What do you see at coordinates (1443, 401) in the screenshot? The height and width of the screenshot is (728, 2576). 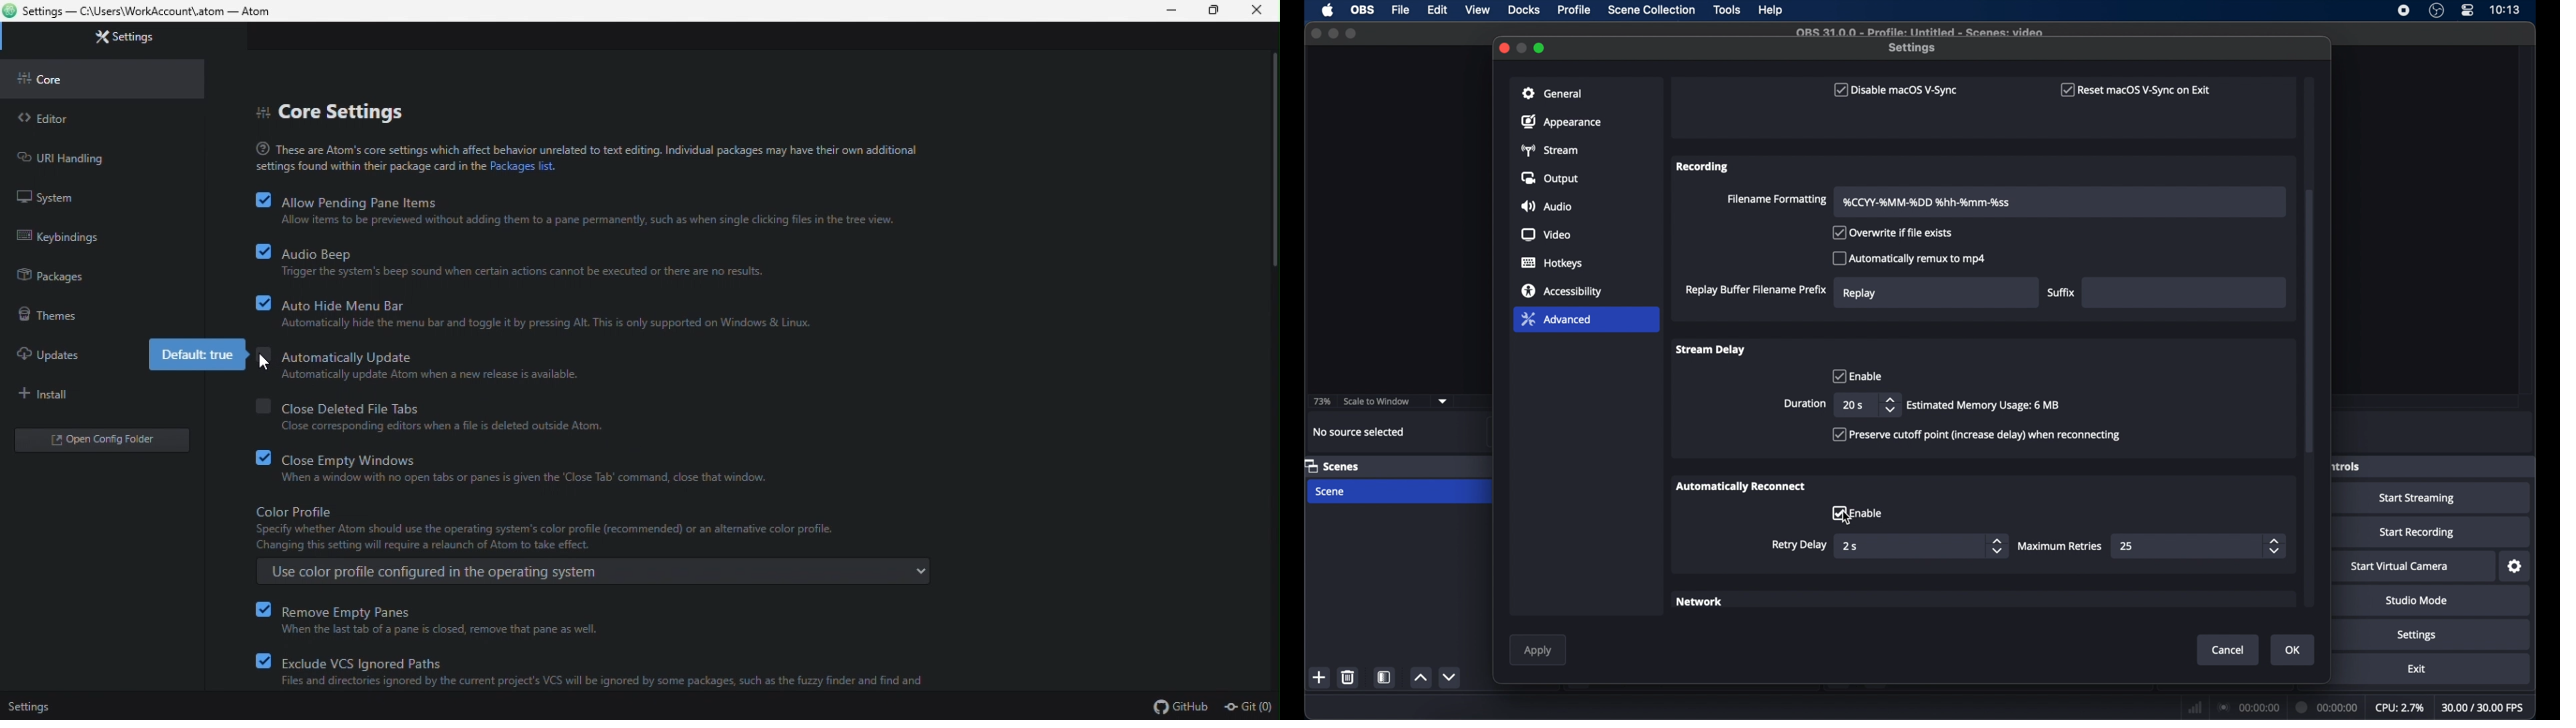 I see `dropdown` at bounding box center [1443, 401].